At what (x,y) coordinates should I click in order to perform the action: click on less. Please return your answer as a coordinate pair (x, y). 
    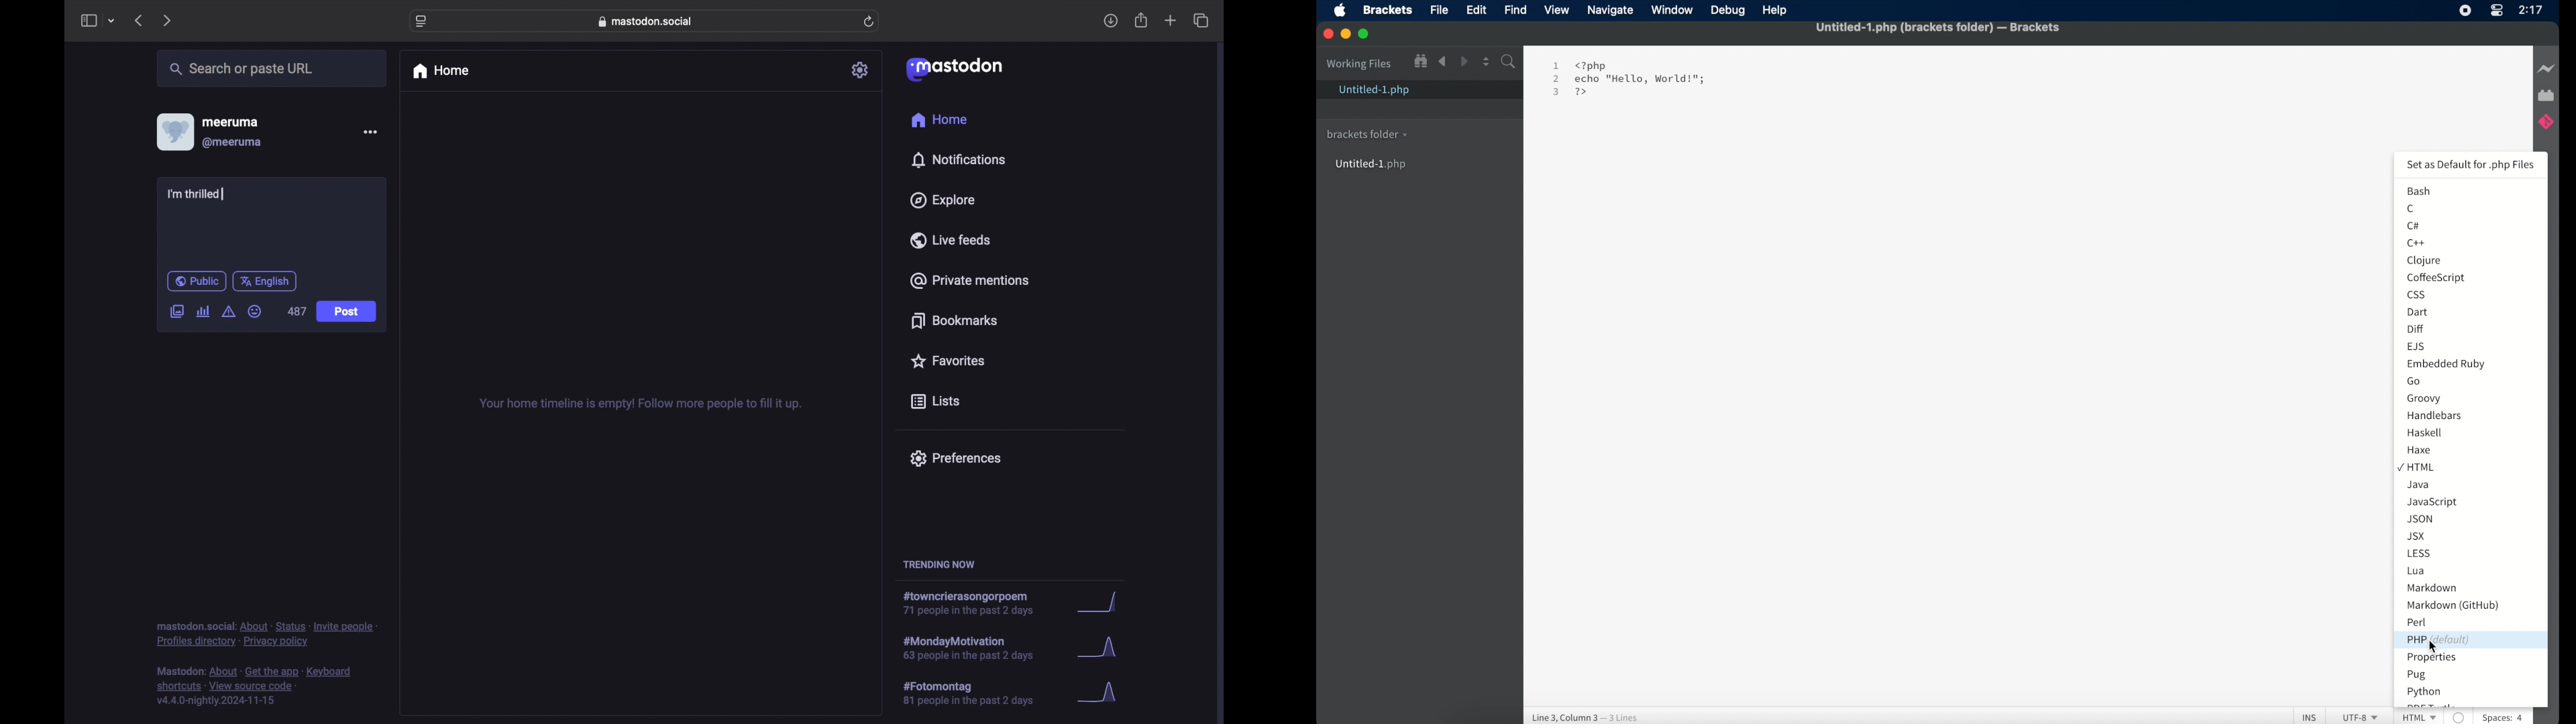
    Looking at the image, I should click on (2420, 554).